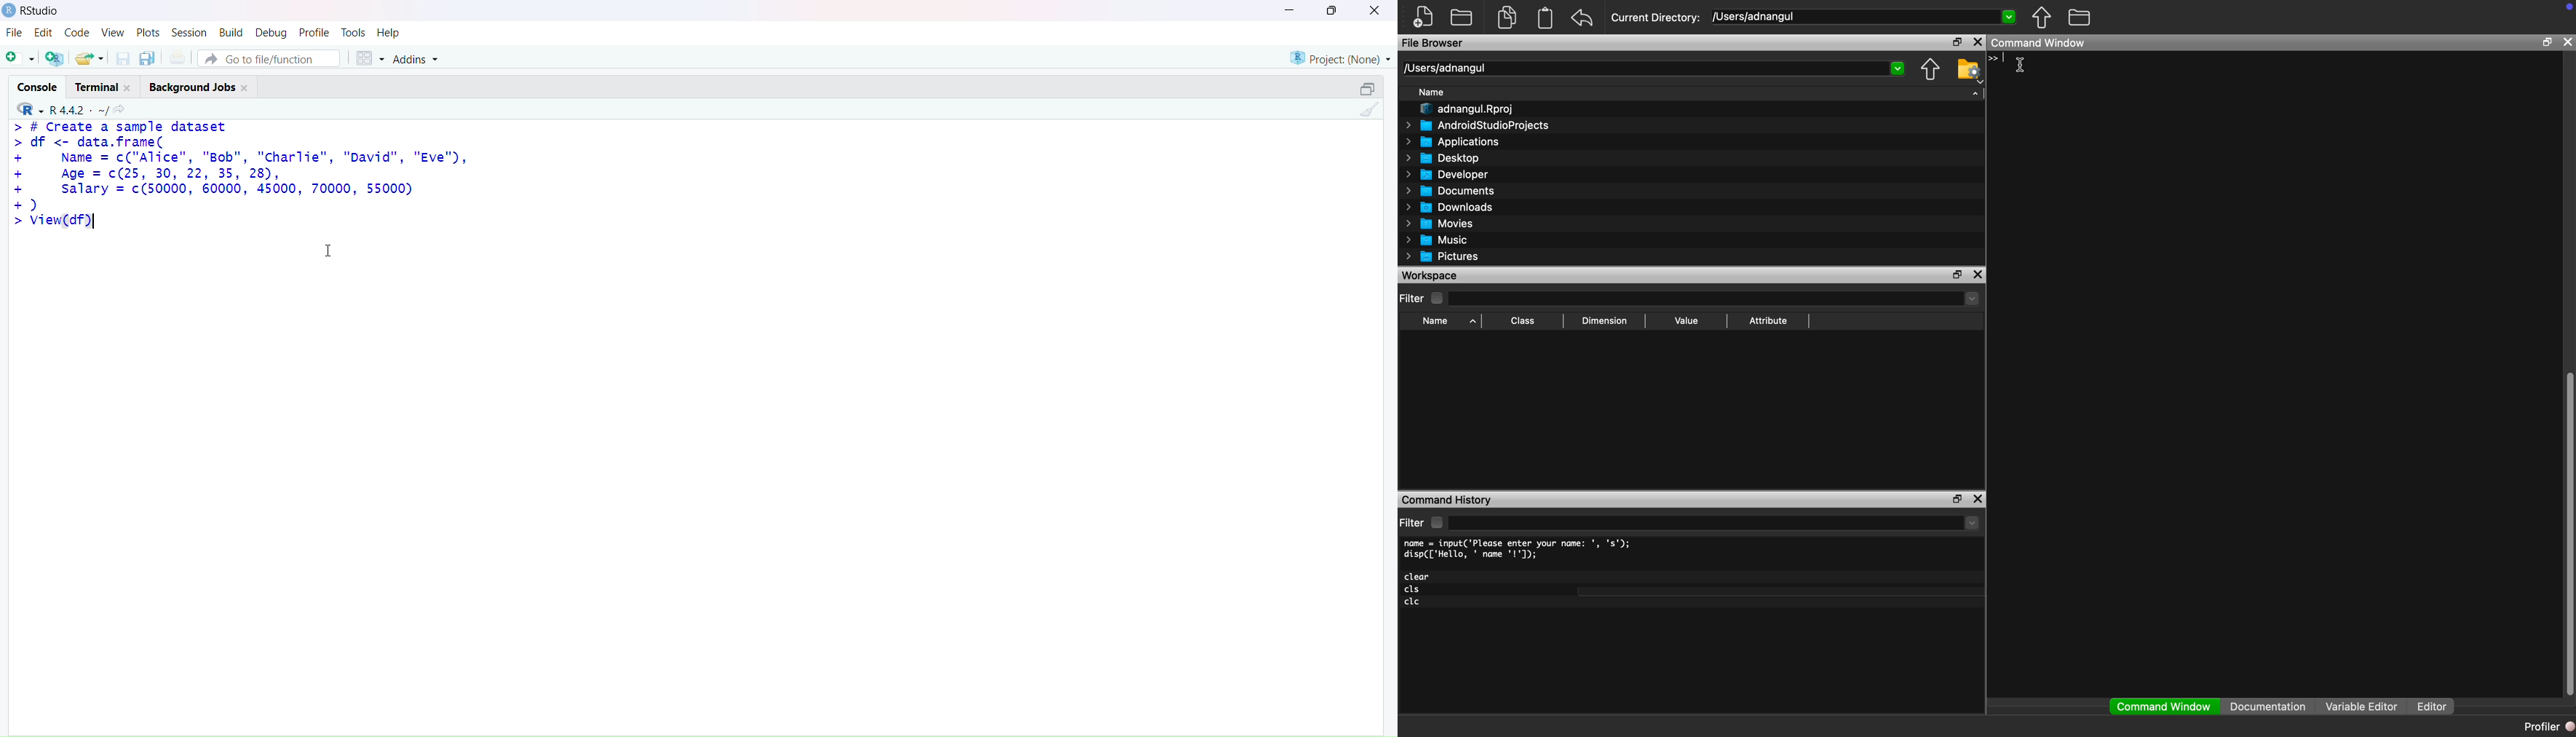  What do you see at coordinates (252, 178) in the screenshot?
I see `> # create a sample dataset > df <- data.frame(+ Name = c("Alice", "Bob", "Charlie", "David", "Eve"),+ Age = c(25, 30, 22, 35, 28),+ salary = c(50000, 60000, 45000, 70000, 55000)+)>view(df)` at bounding box center [252, 178].